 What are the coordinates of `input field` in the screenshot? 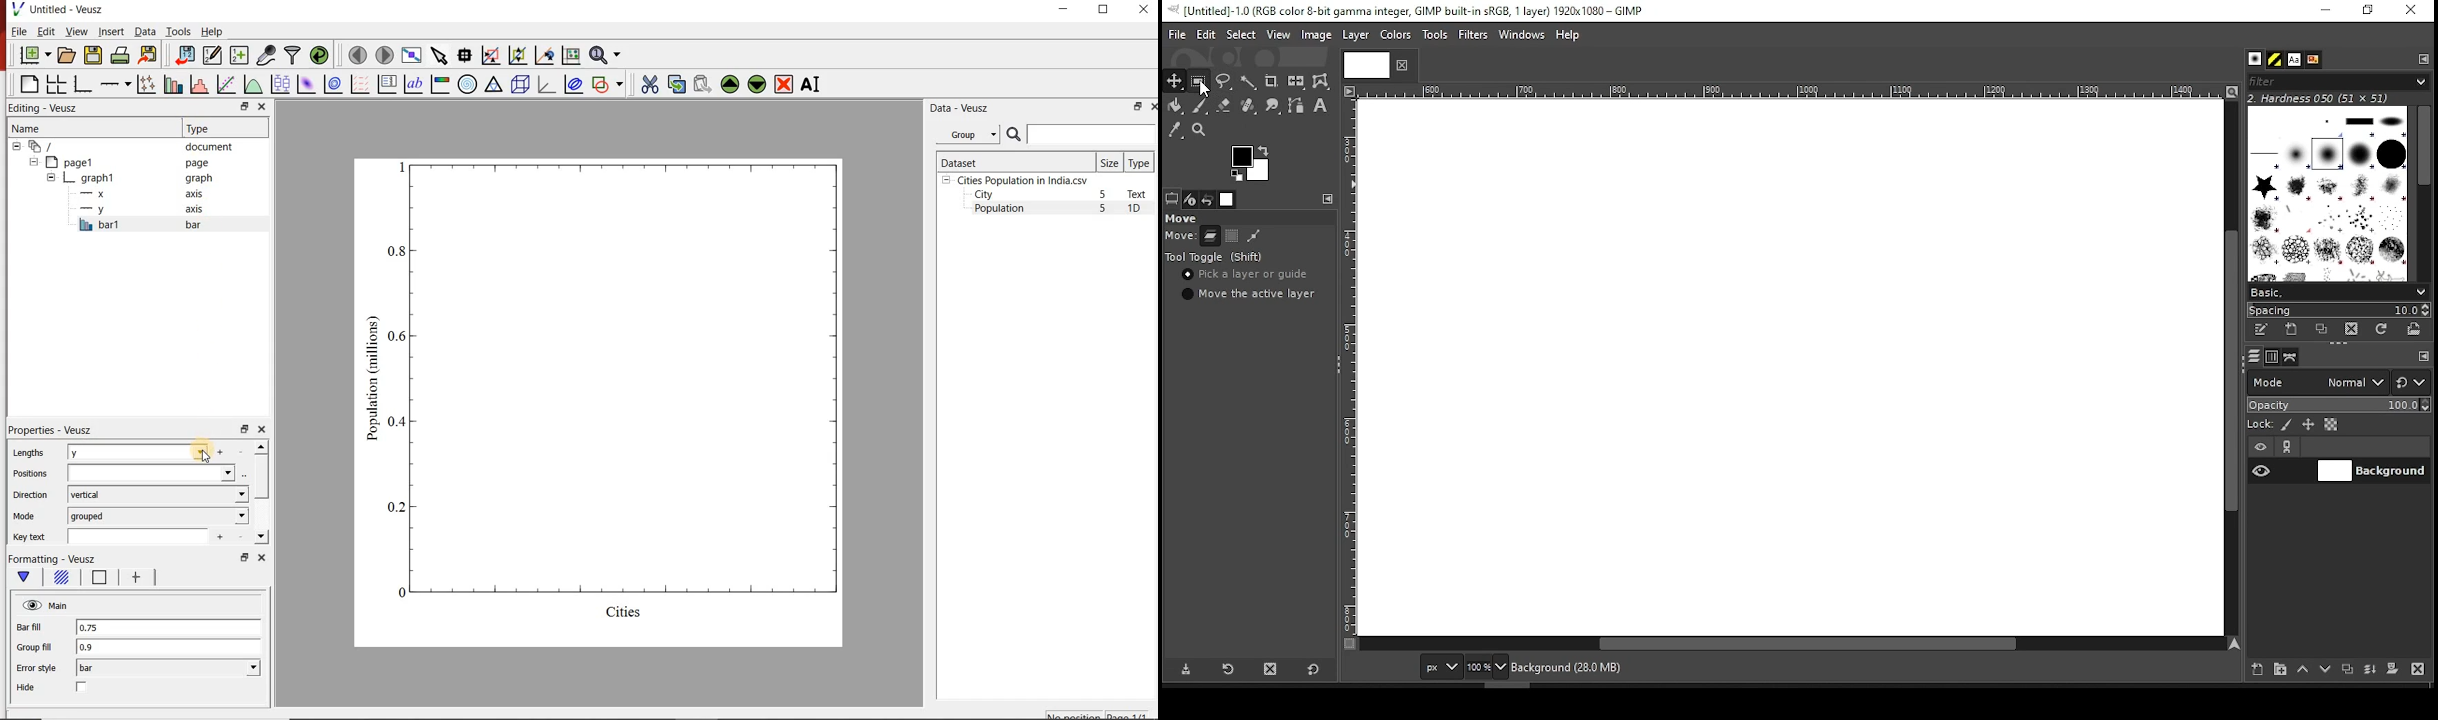 It's located at (143, 535).